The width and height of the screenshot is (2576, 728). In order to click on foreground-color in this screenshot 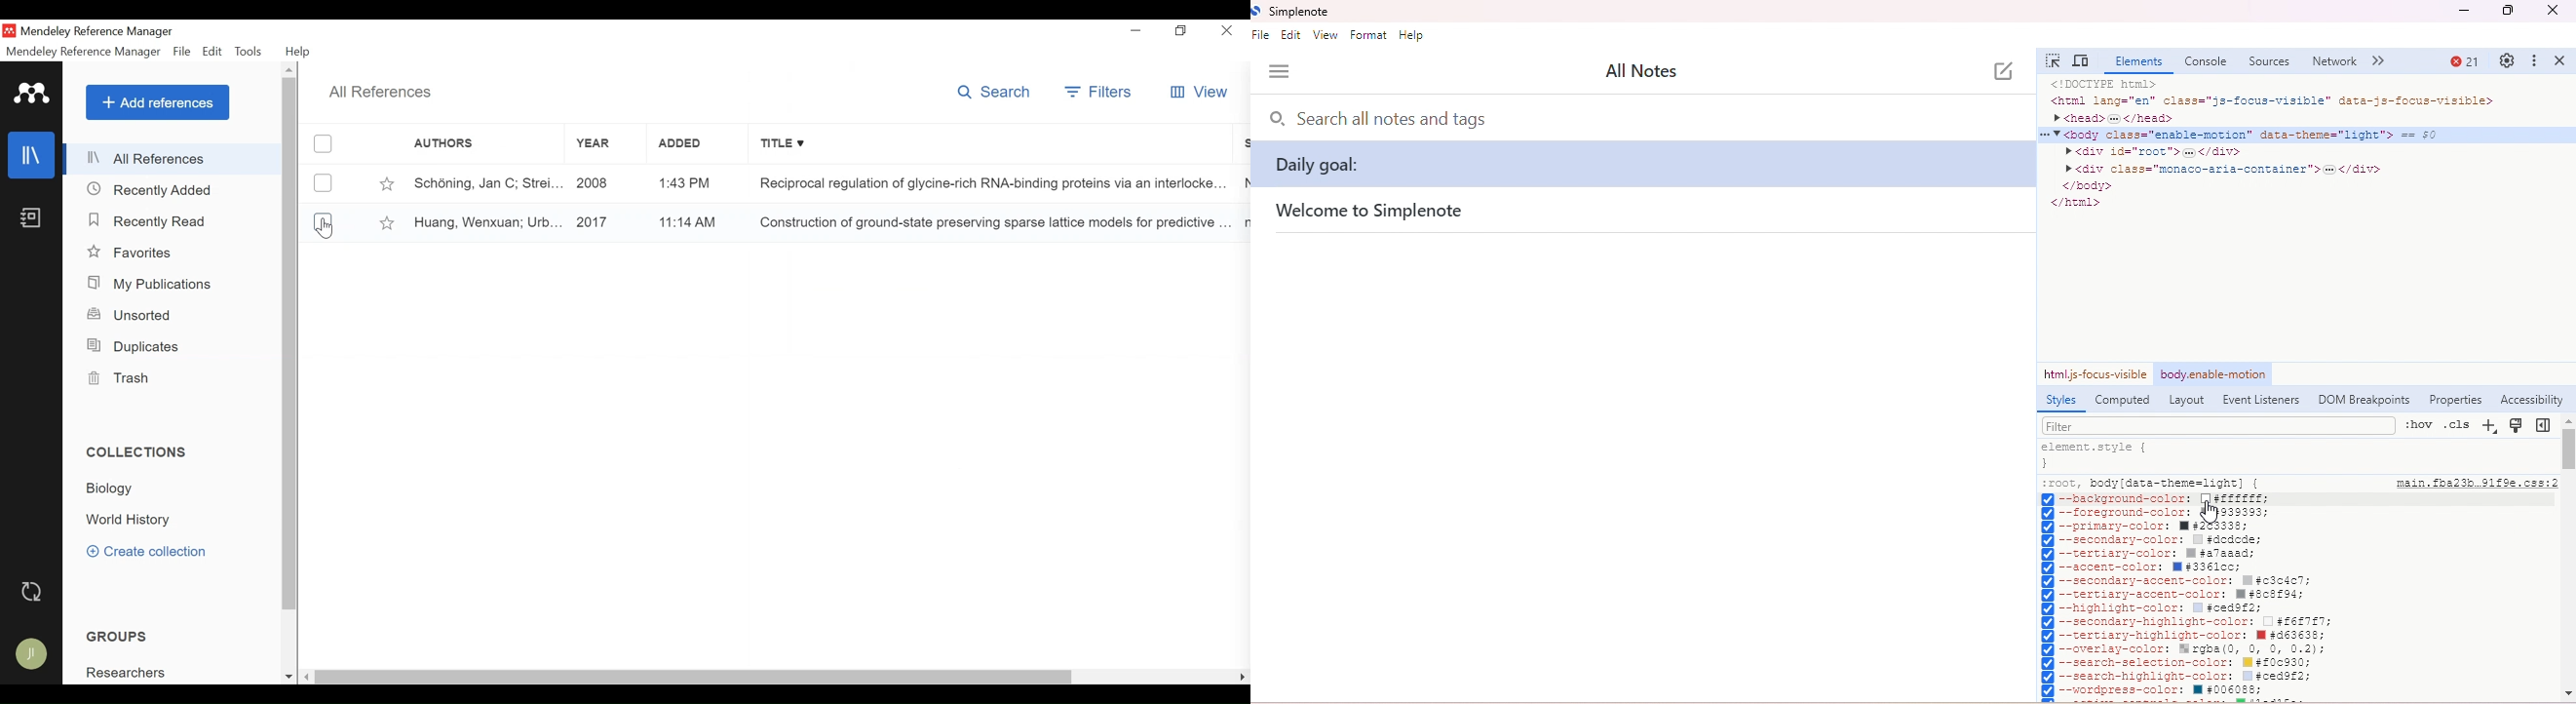, I will do `click(2155, 513)`.